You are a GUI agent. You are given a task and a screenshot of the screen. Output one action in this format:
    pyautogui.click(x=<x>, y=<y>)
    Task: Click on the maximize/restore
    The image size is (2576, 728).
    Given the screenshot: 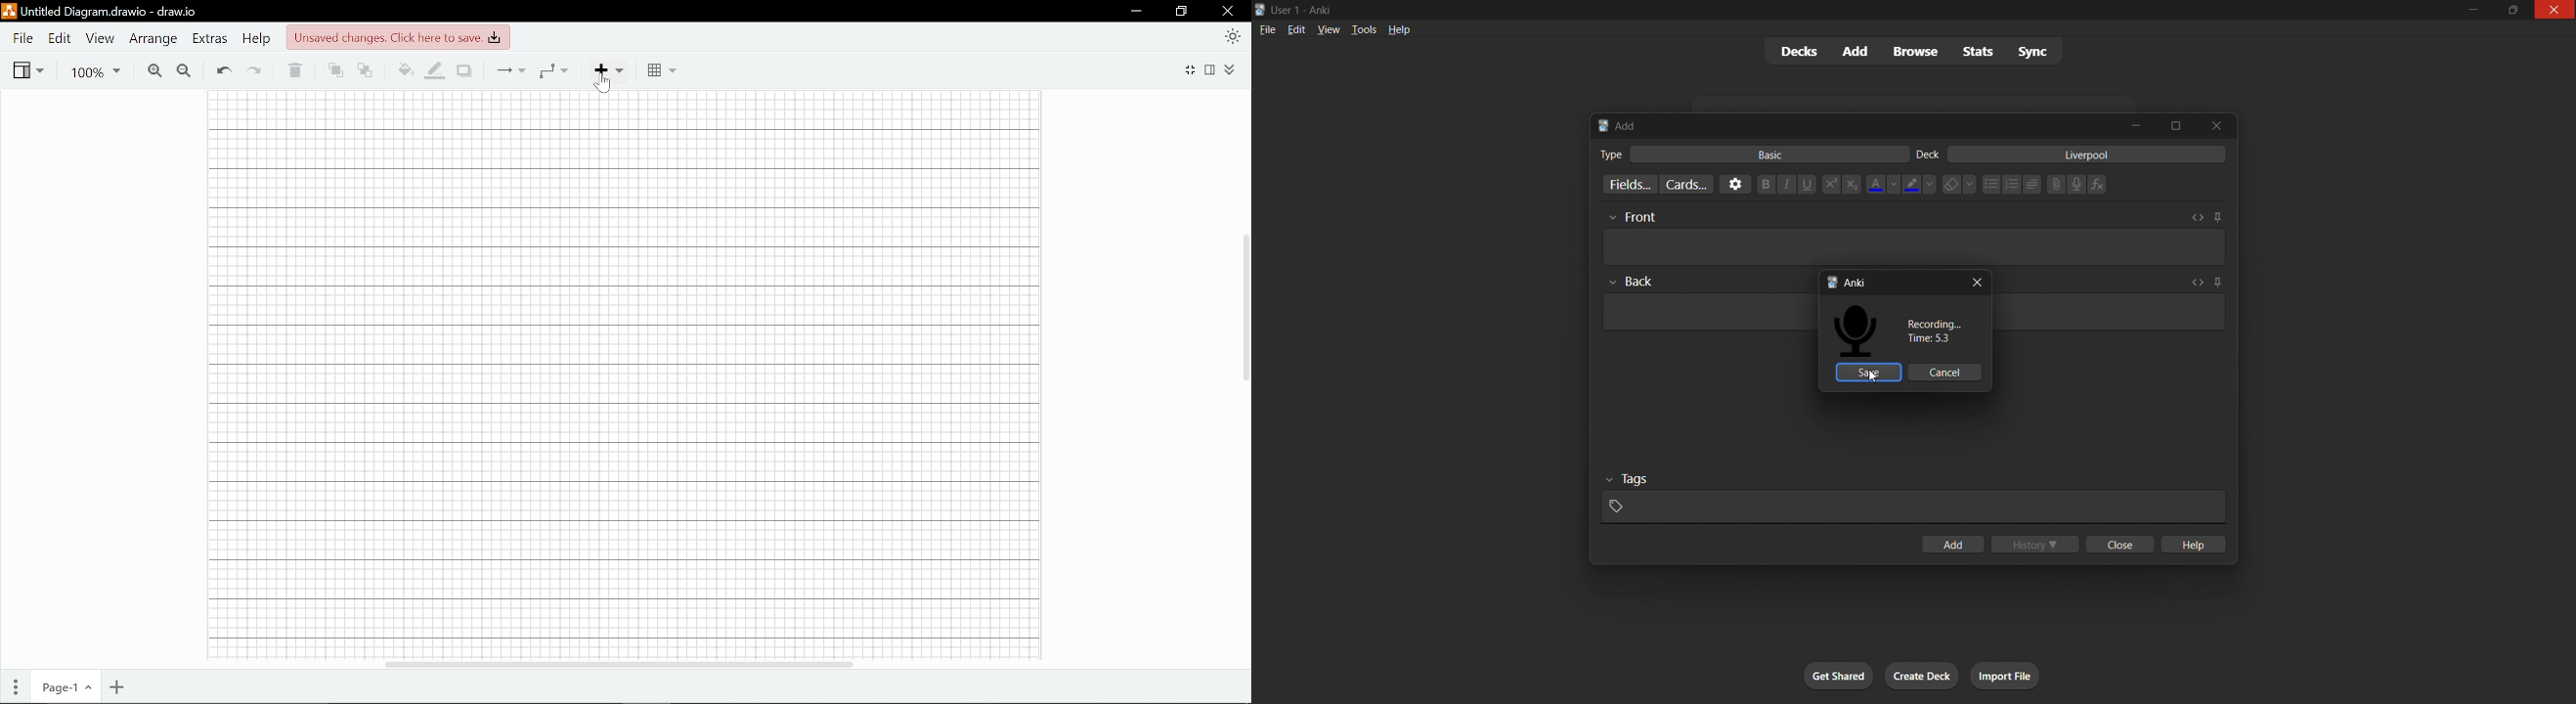 What is the action you would take?
    pyautogui.click(x=2510, y=10)
    